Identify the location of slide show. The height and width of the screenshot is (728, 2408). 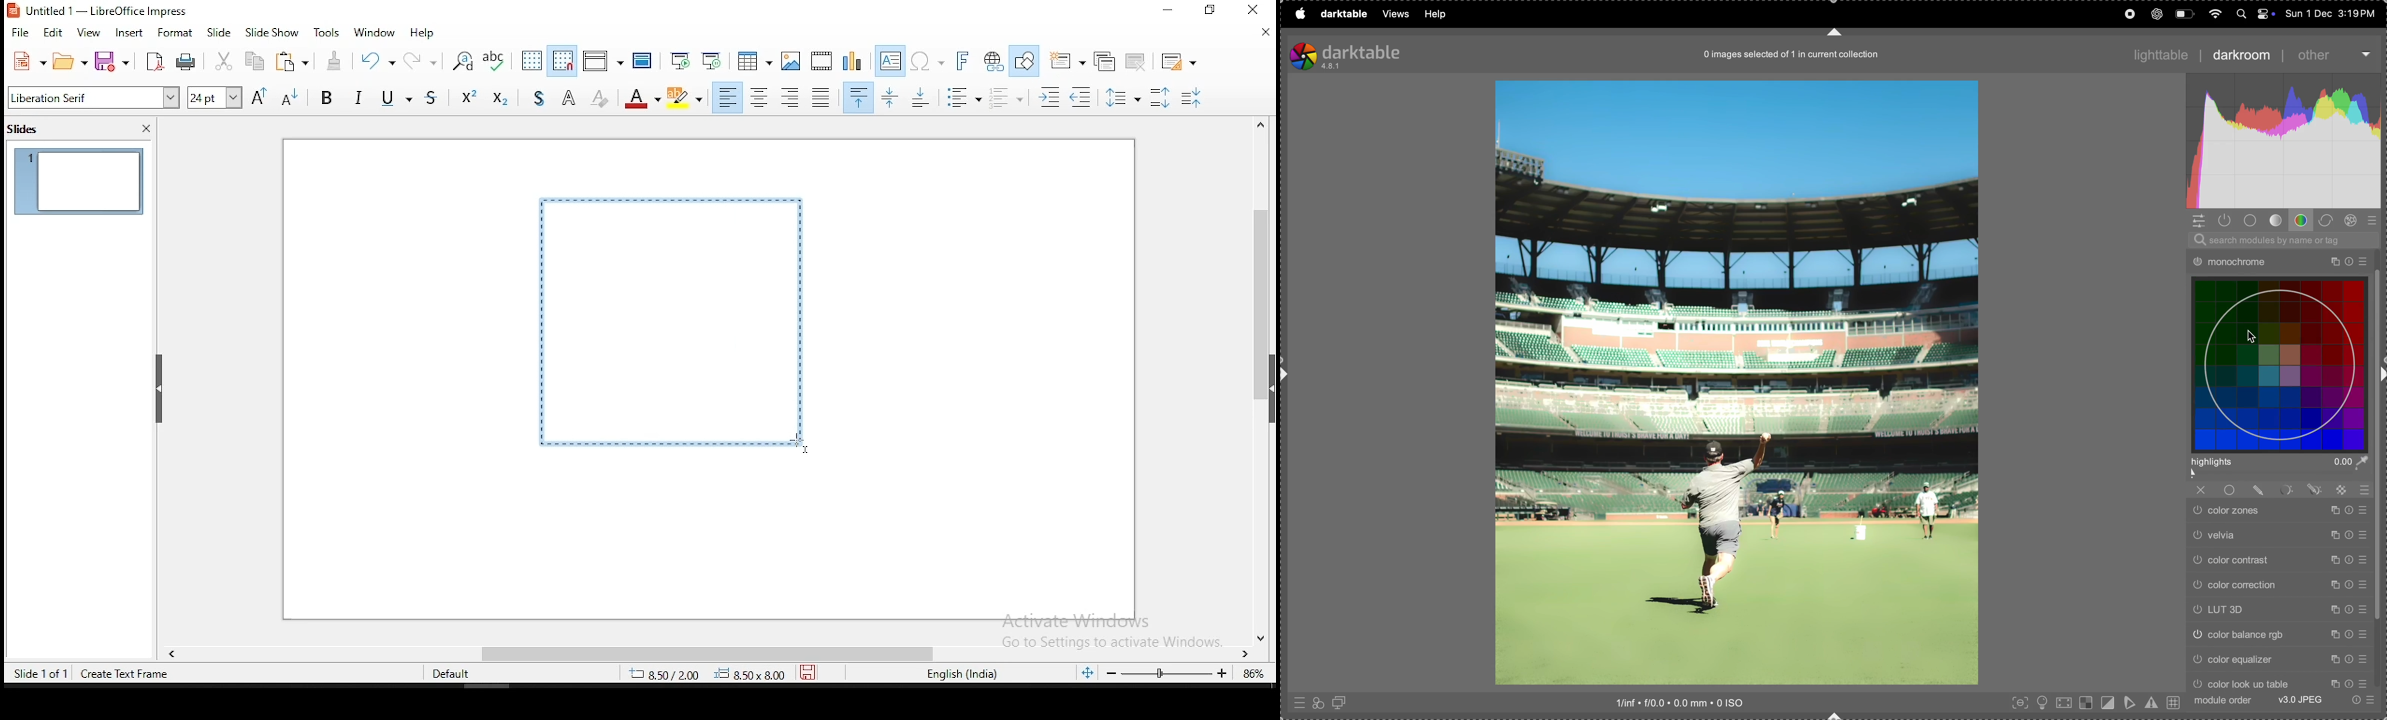
(272, 33).